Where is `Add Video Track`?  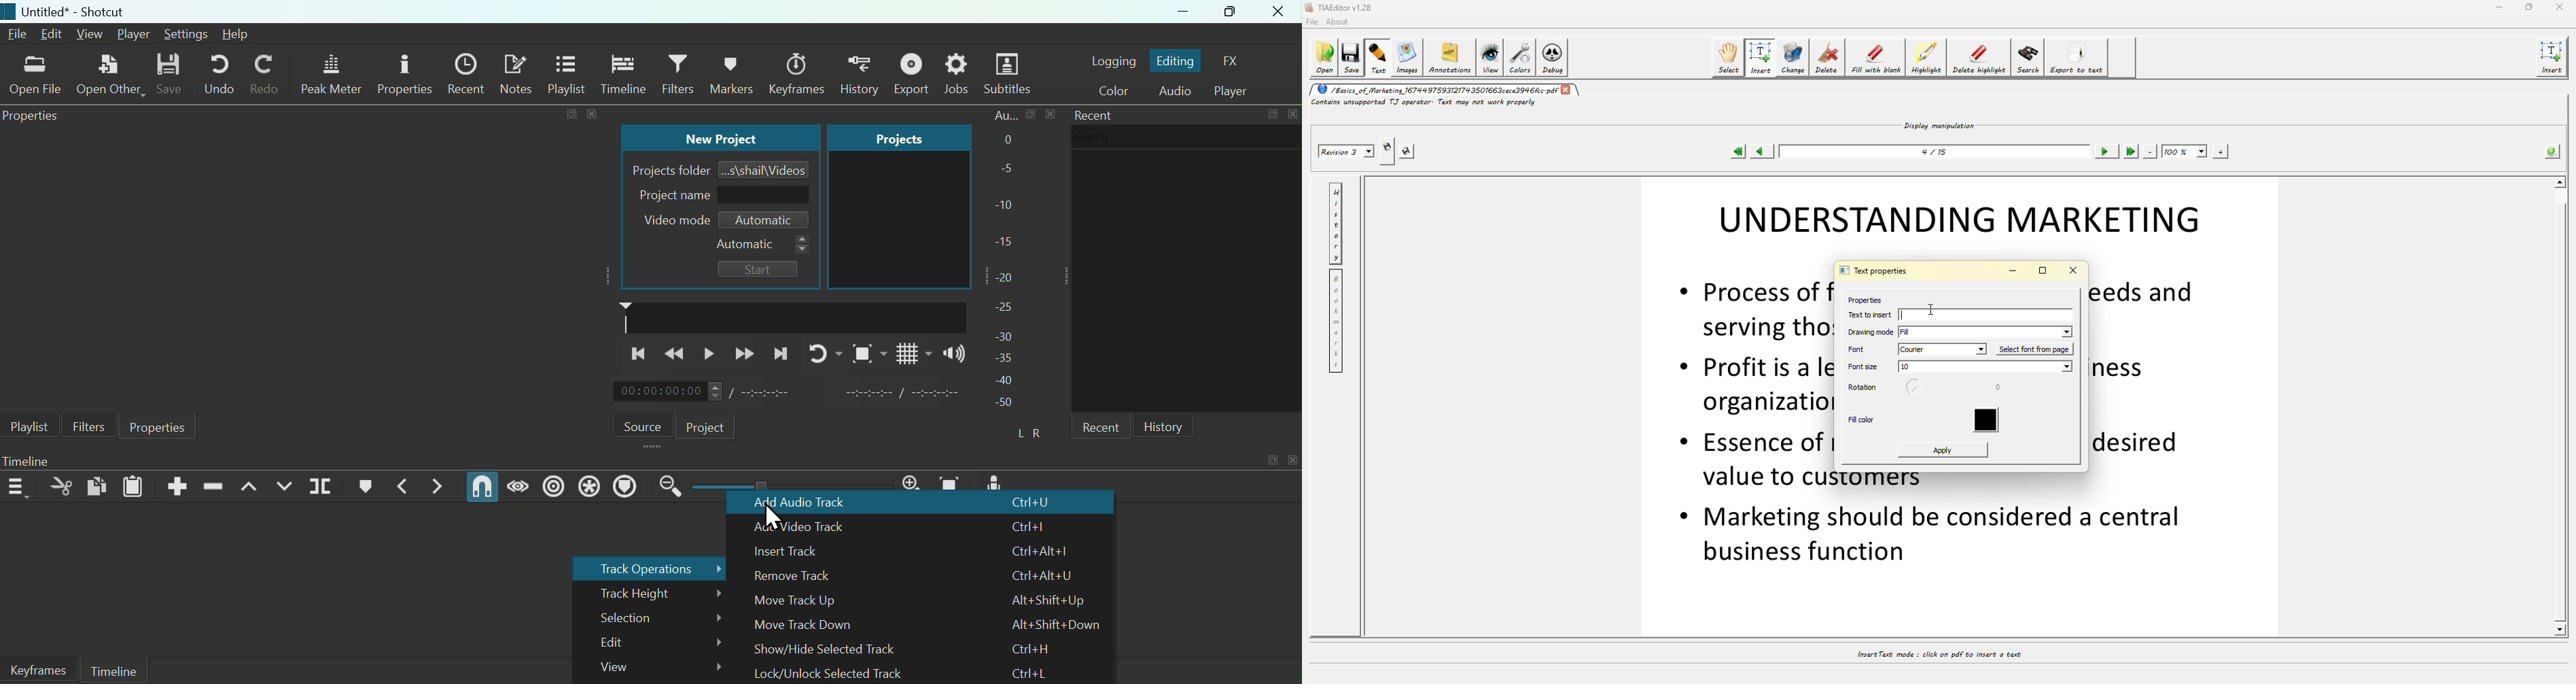 Add Video Track is located at coordinates (808, 527).